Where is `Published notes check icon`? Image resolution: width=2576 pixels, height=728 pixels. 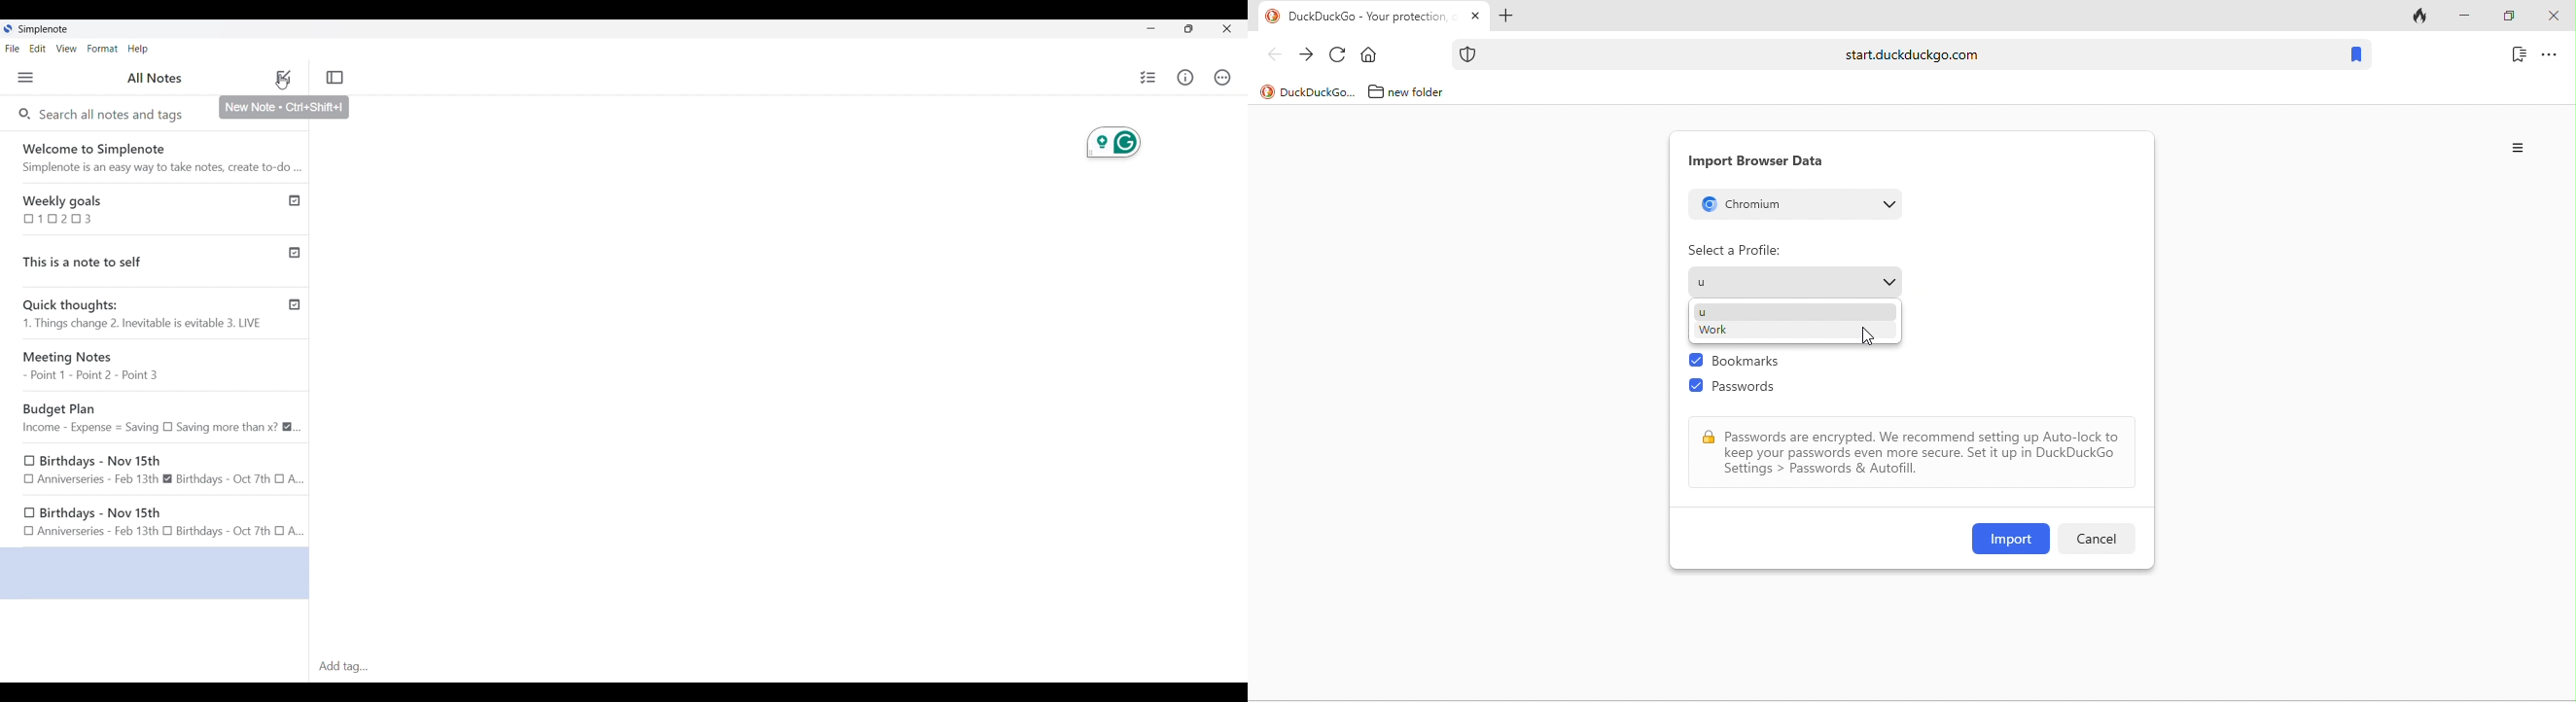 Published notes check icon is located at coordinates (294, 250).